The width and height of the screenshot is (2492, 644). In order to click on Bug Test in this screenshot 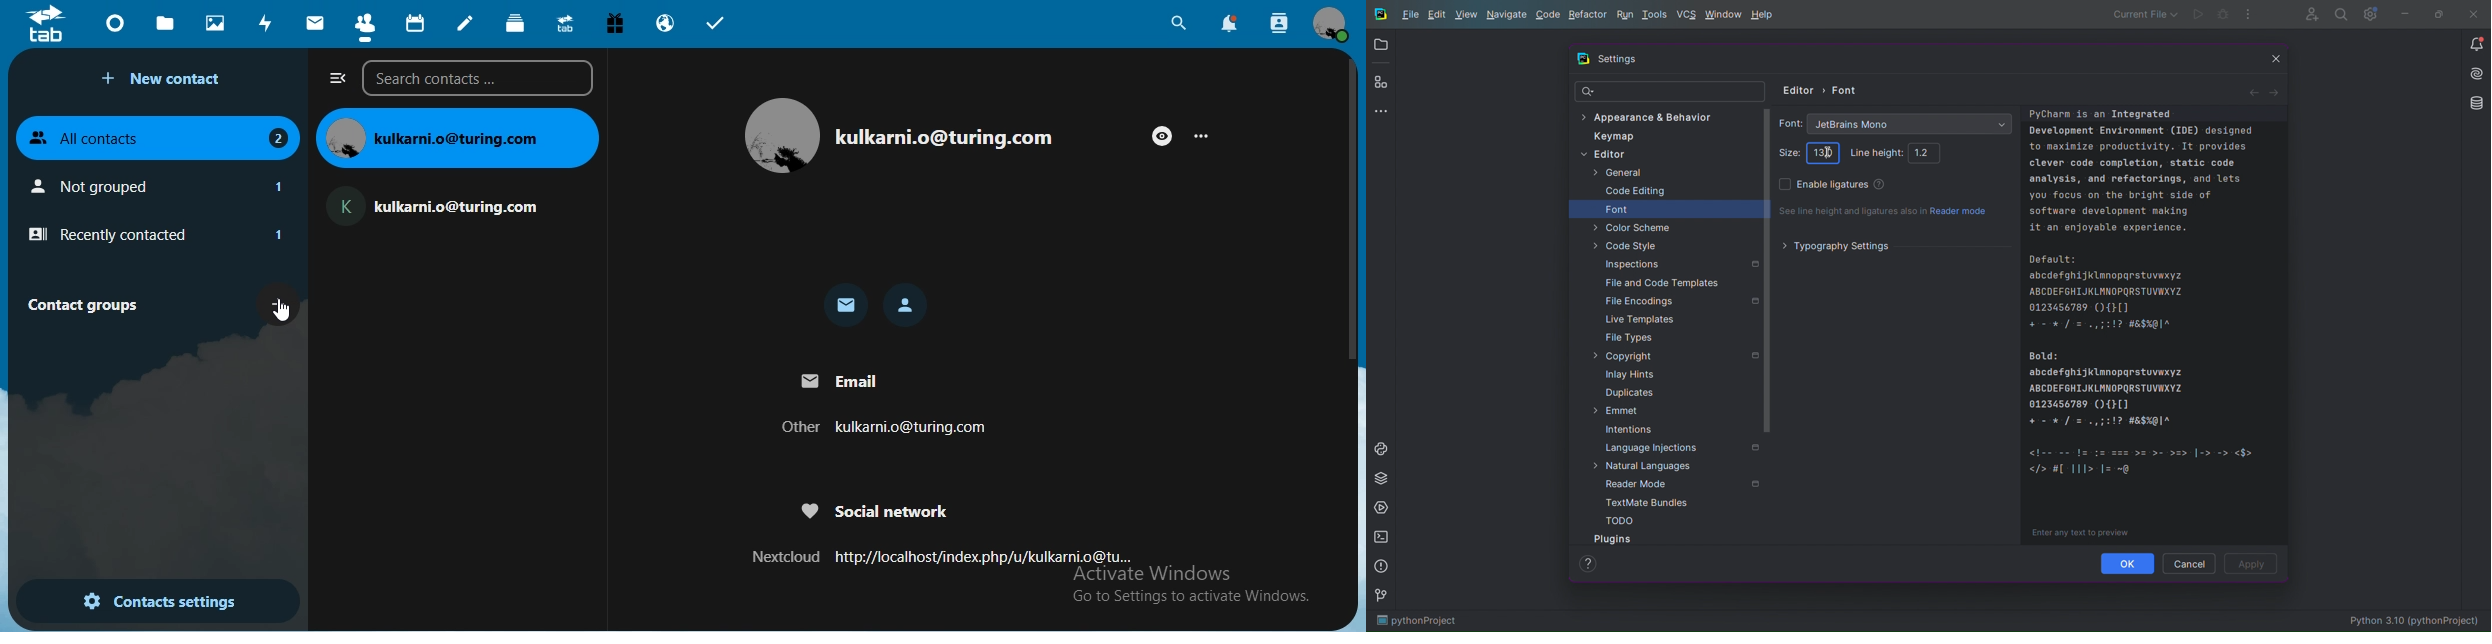, I will do `click(2223, 15)`.